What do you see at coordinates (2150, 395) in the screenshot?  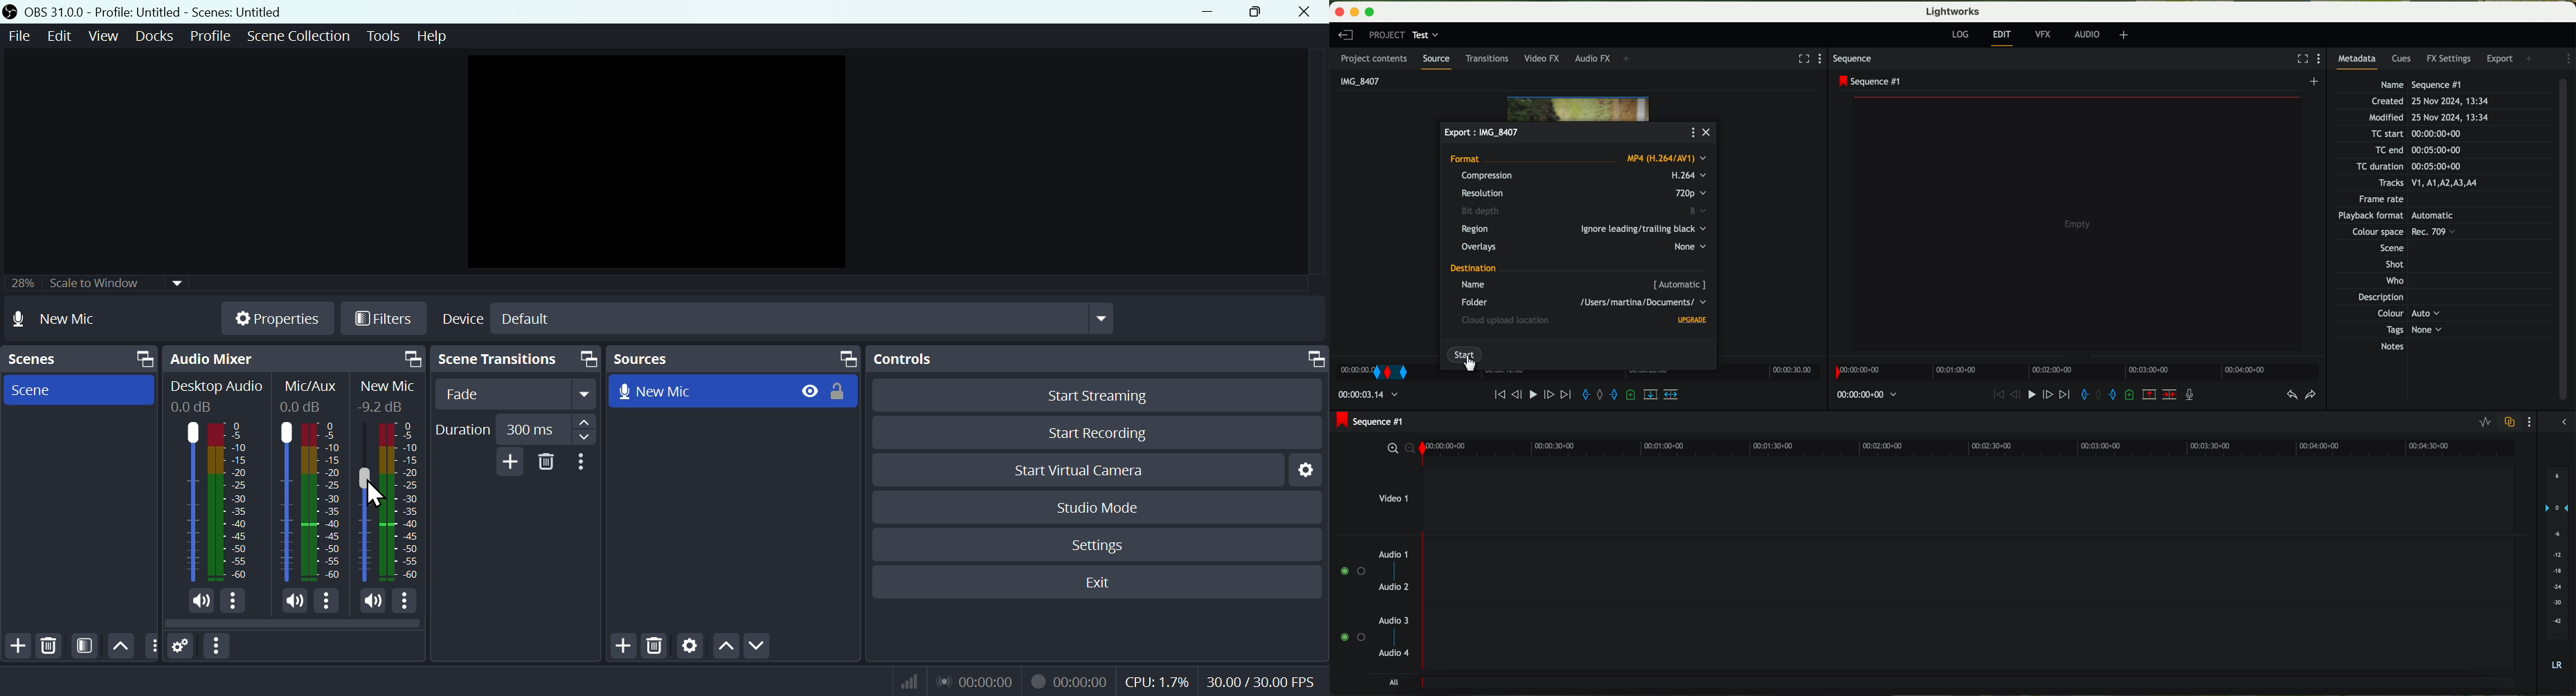 I see `remove the marked section` at bounding box center [2150, 395].